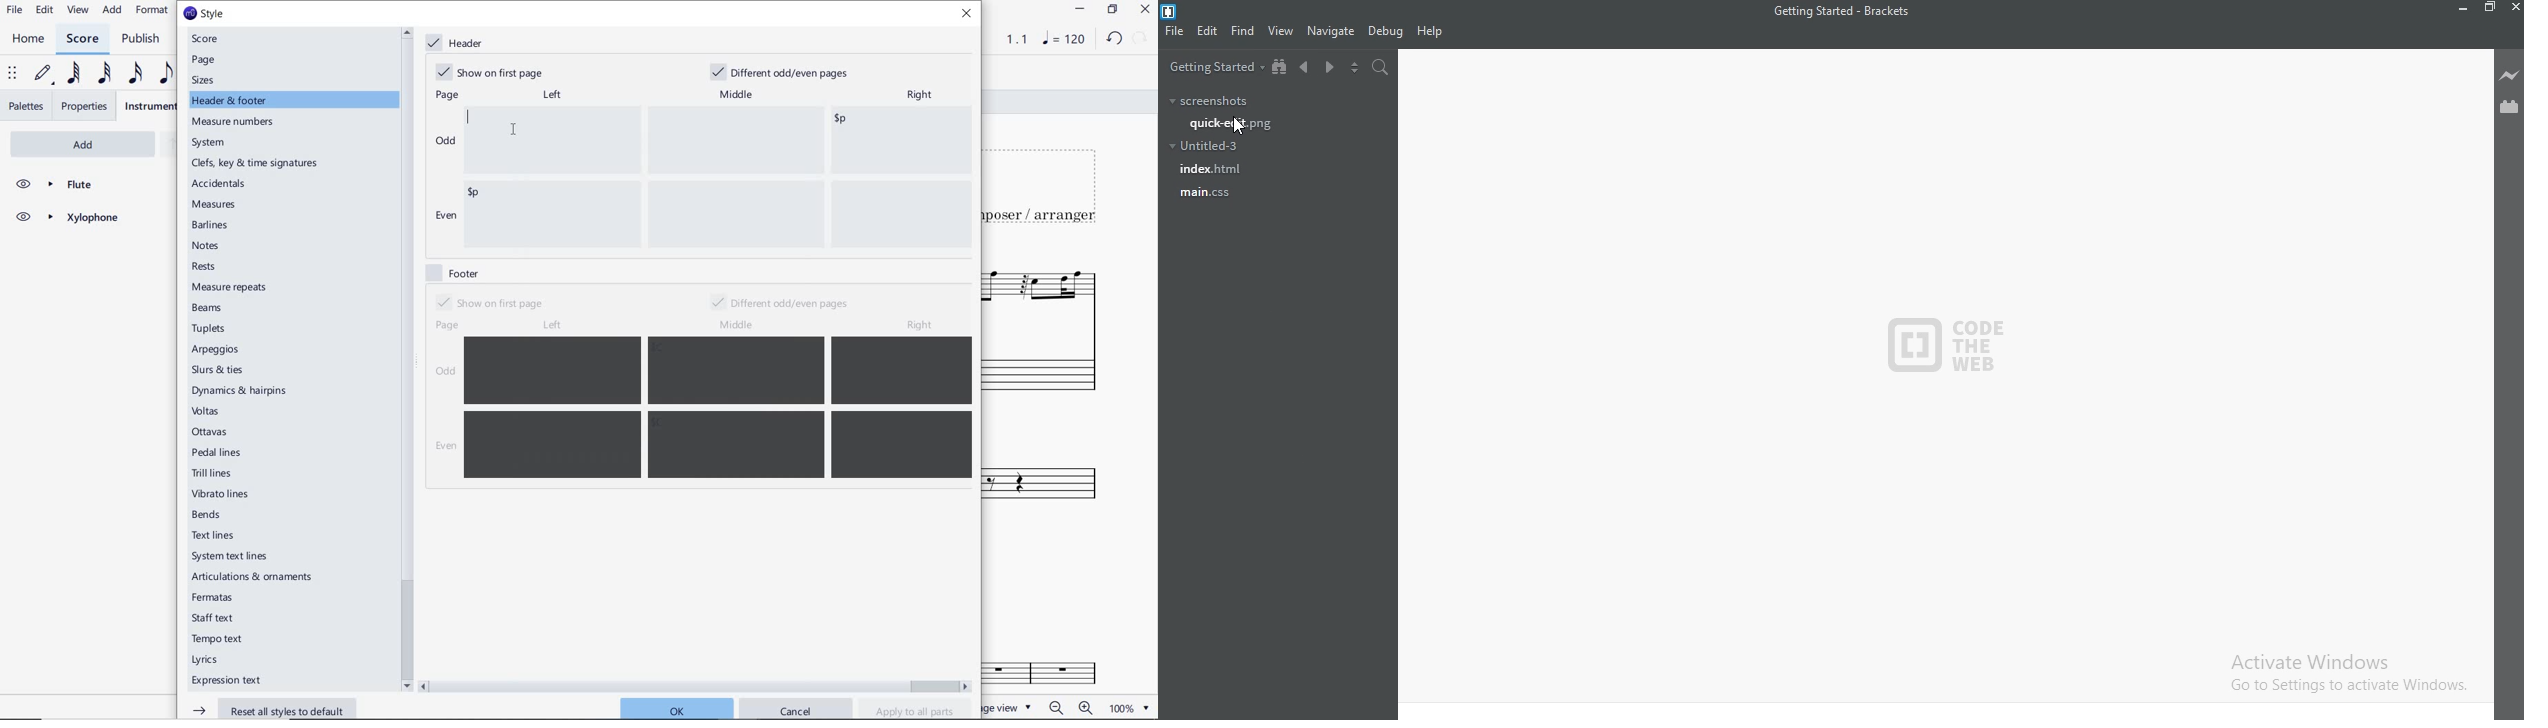 Image resolution: width=2548 pixels, height=728 pixels. What do you see at coordinates (445, 217) in the screenshot?
I see `even` at bounding box center [445, 217].